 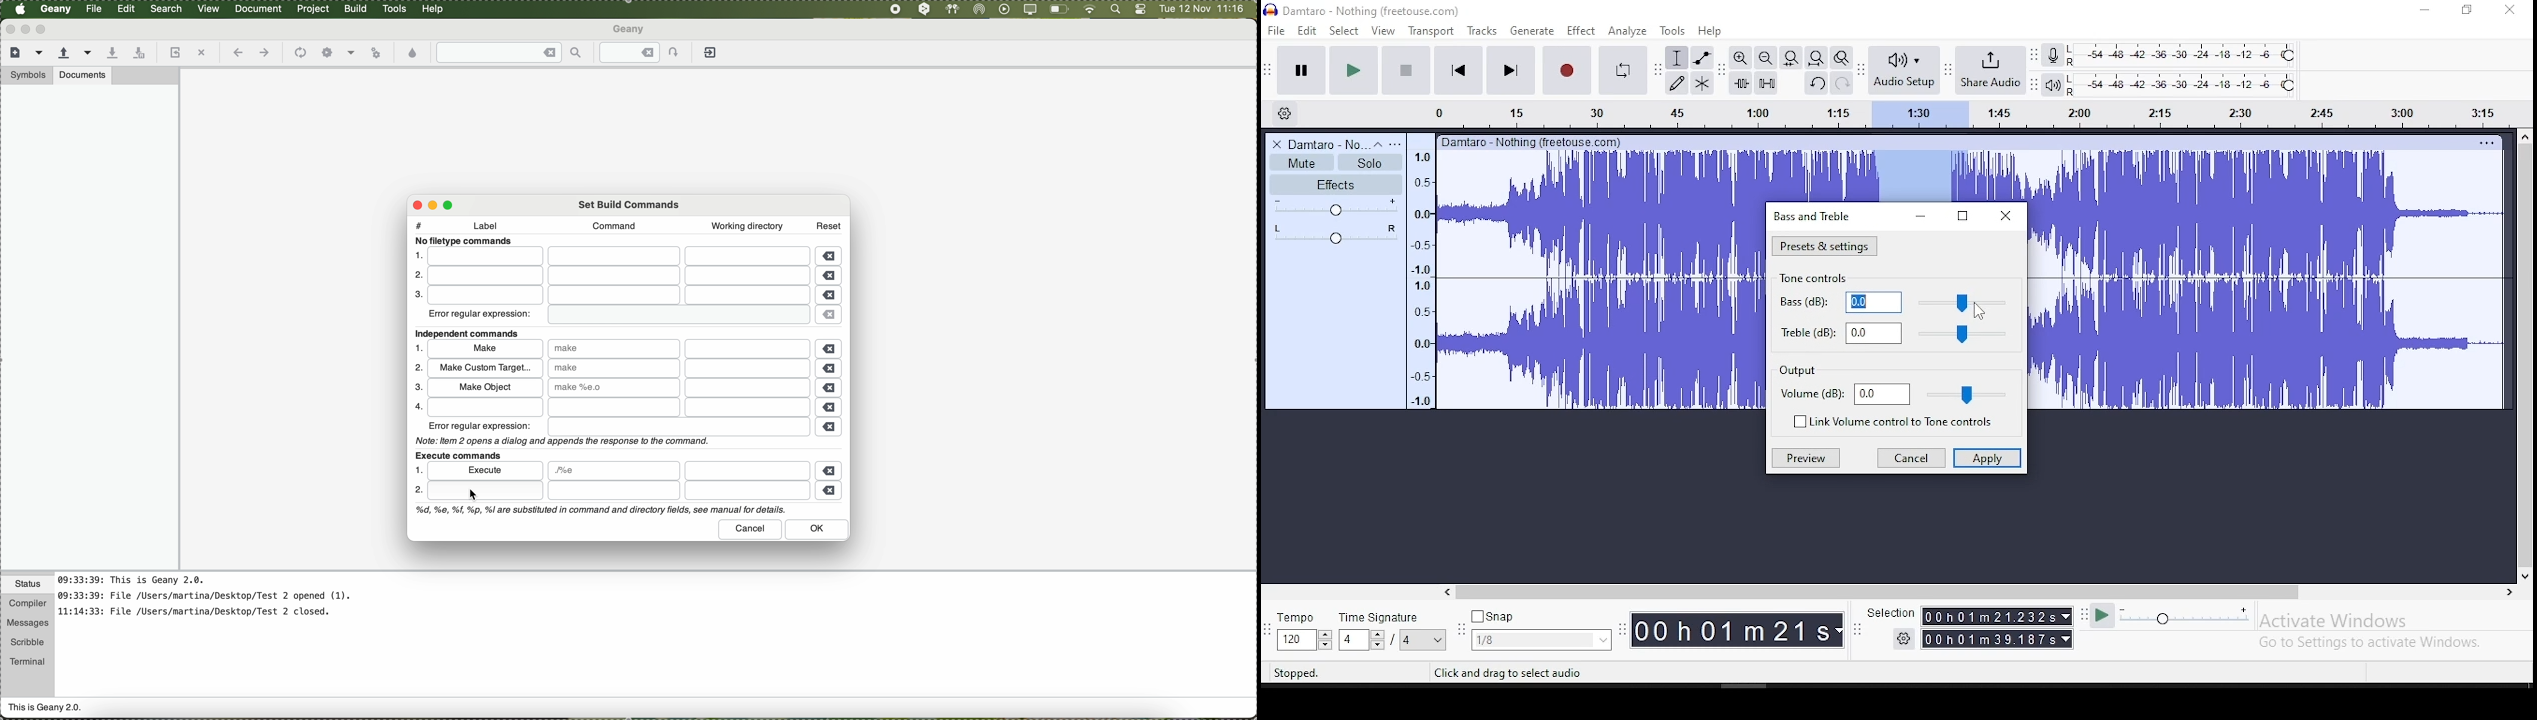 I want to click on Audio bar, so click(x=1951, y=111).